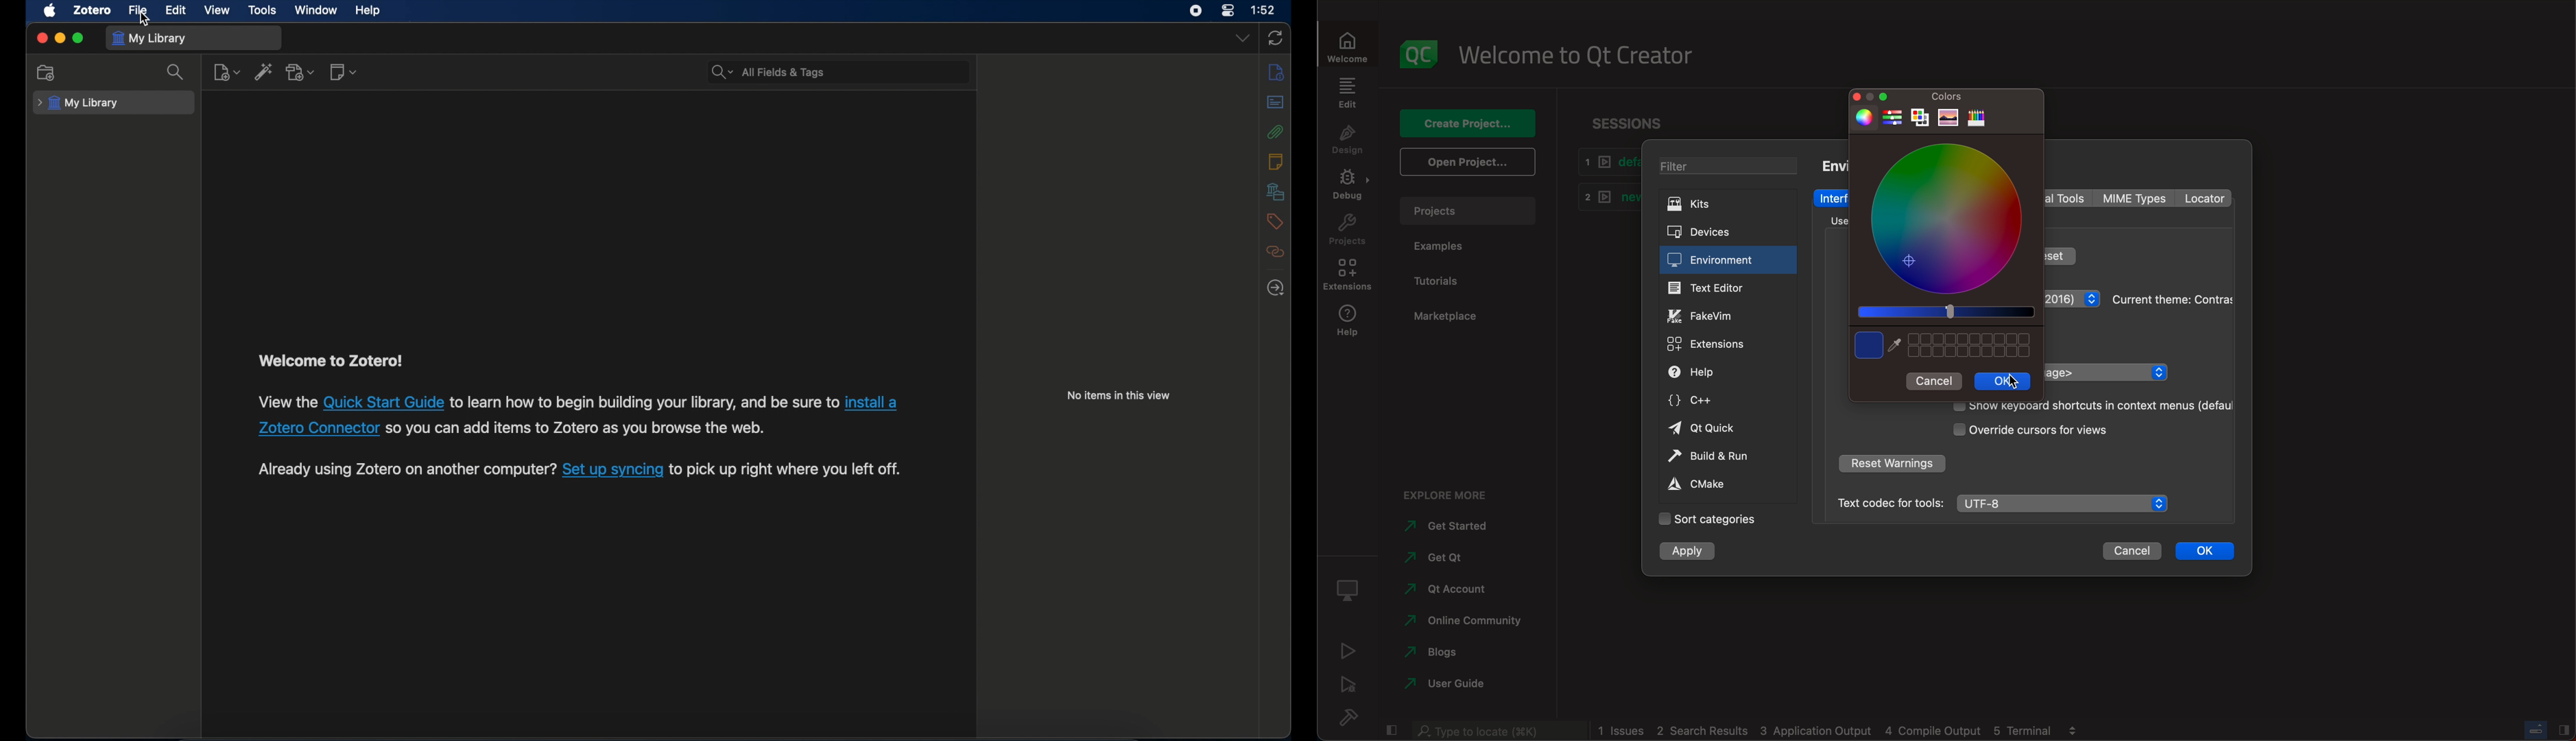 The image size is (2576, 756). Describe the element at coordinates (1728, 260) in the screenshot. I see `environment` at that location.